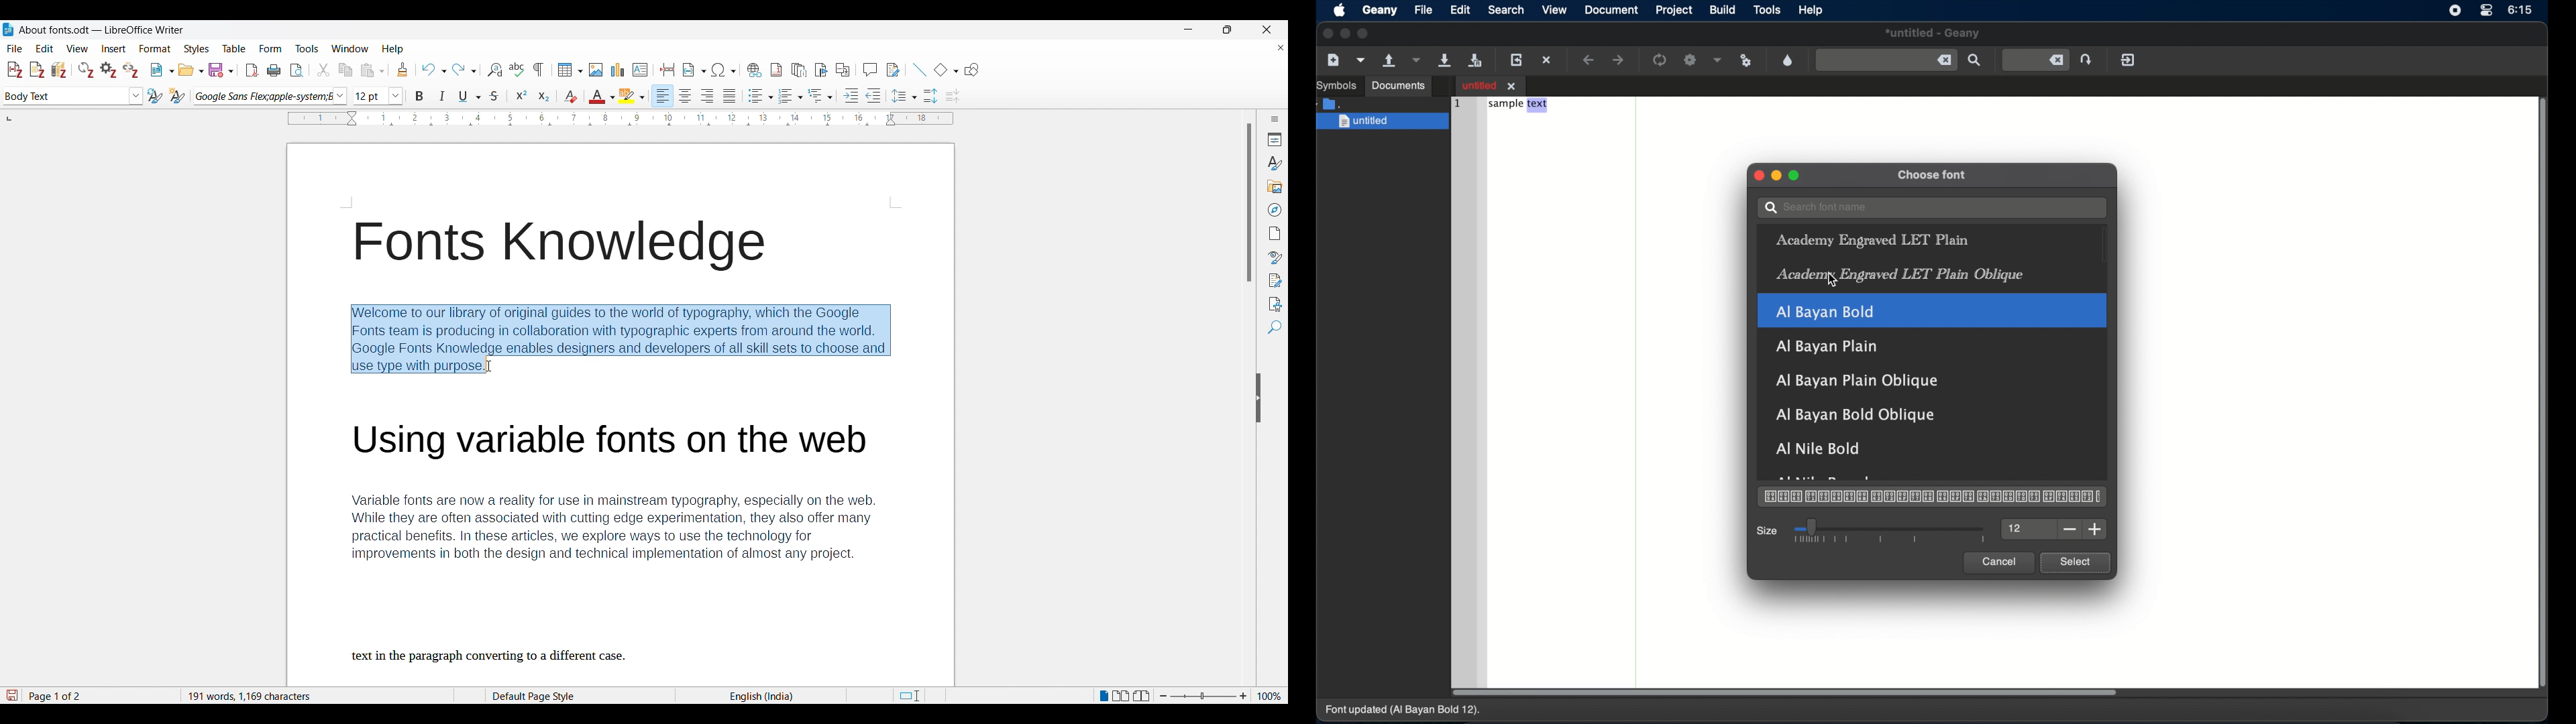  Describe the element at coordinates (2075, 563) in the screenshot. I see `select` at that location.